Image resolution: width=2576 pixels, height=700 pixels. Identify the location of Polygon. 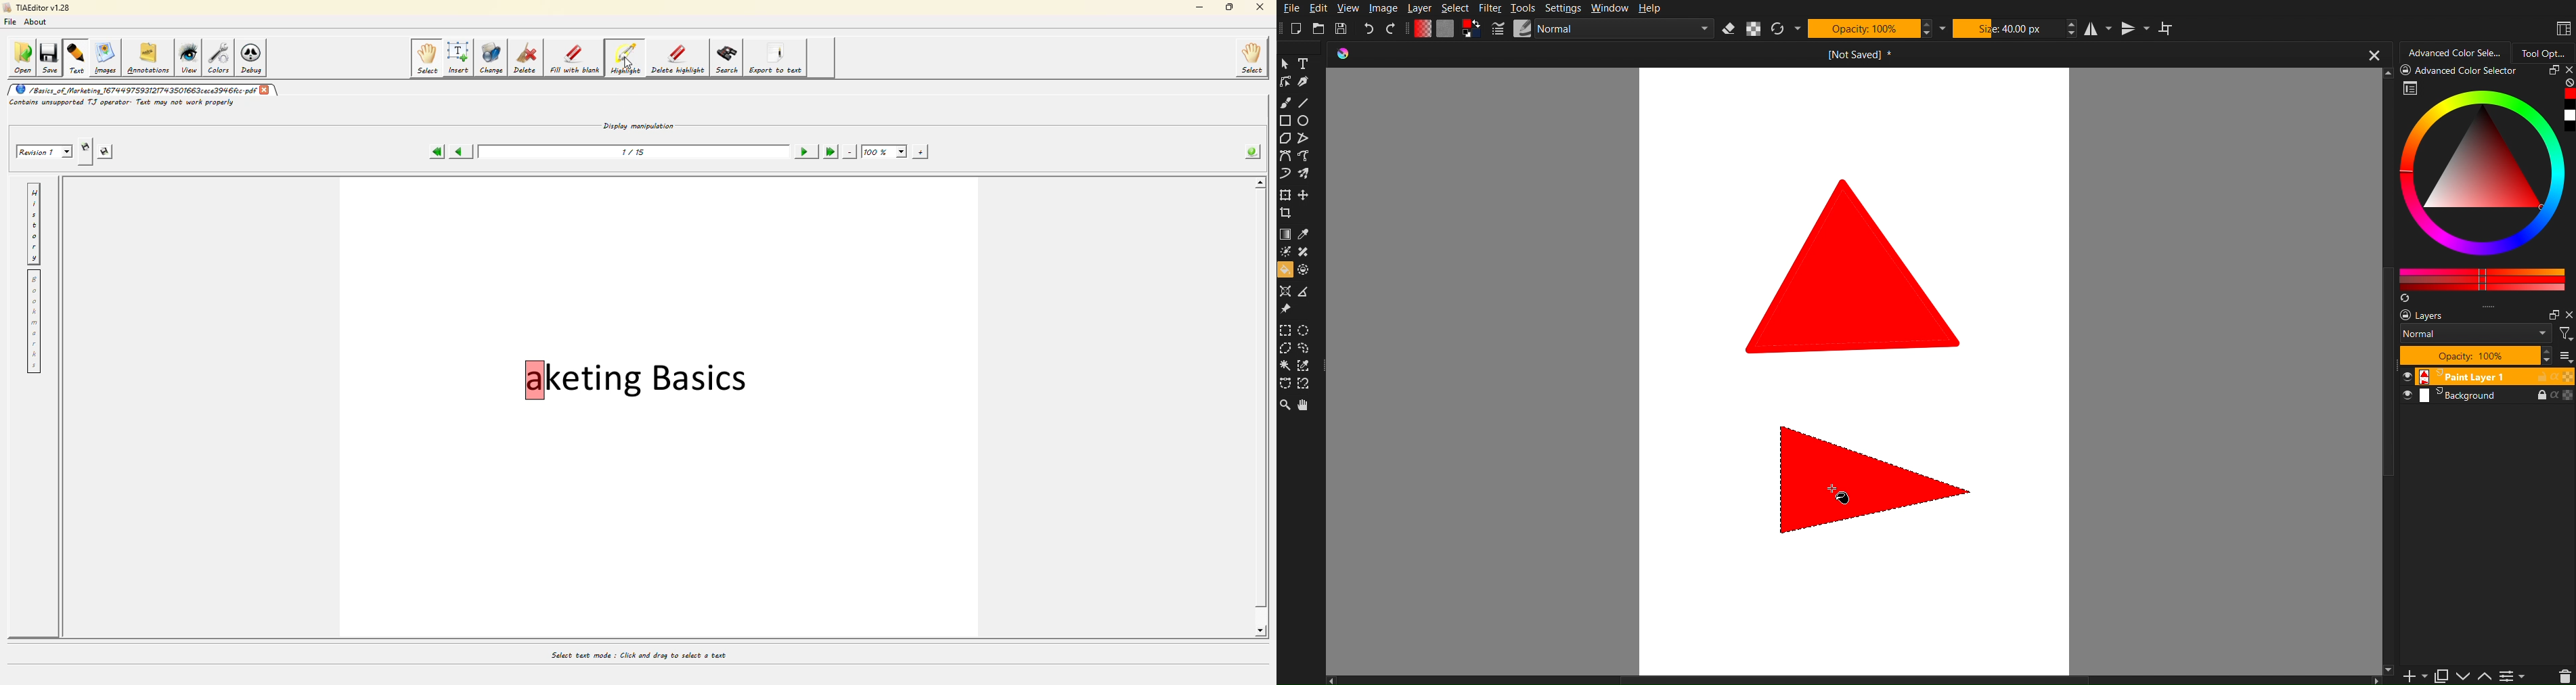
(1285, 139).